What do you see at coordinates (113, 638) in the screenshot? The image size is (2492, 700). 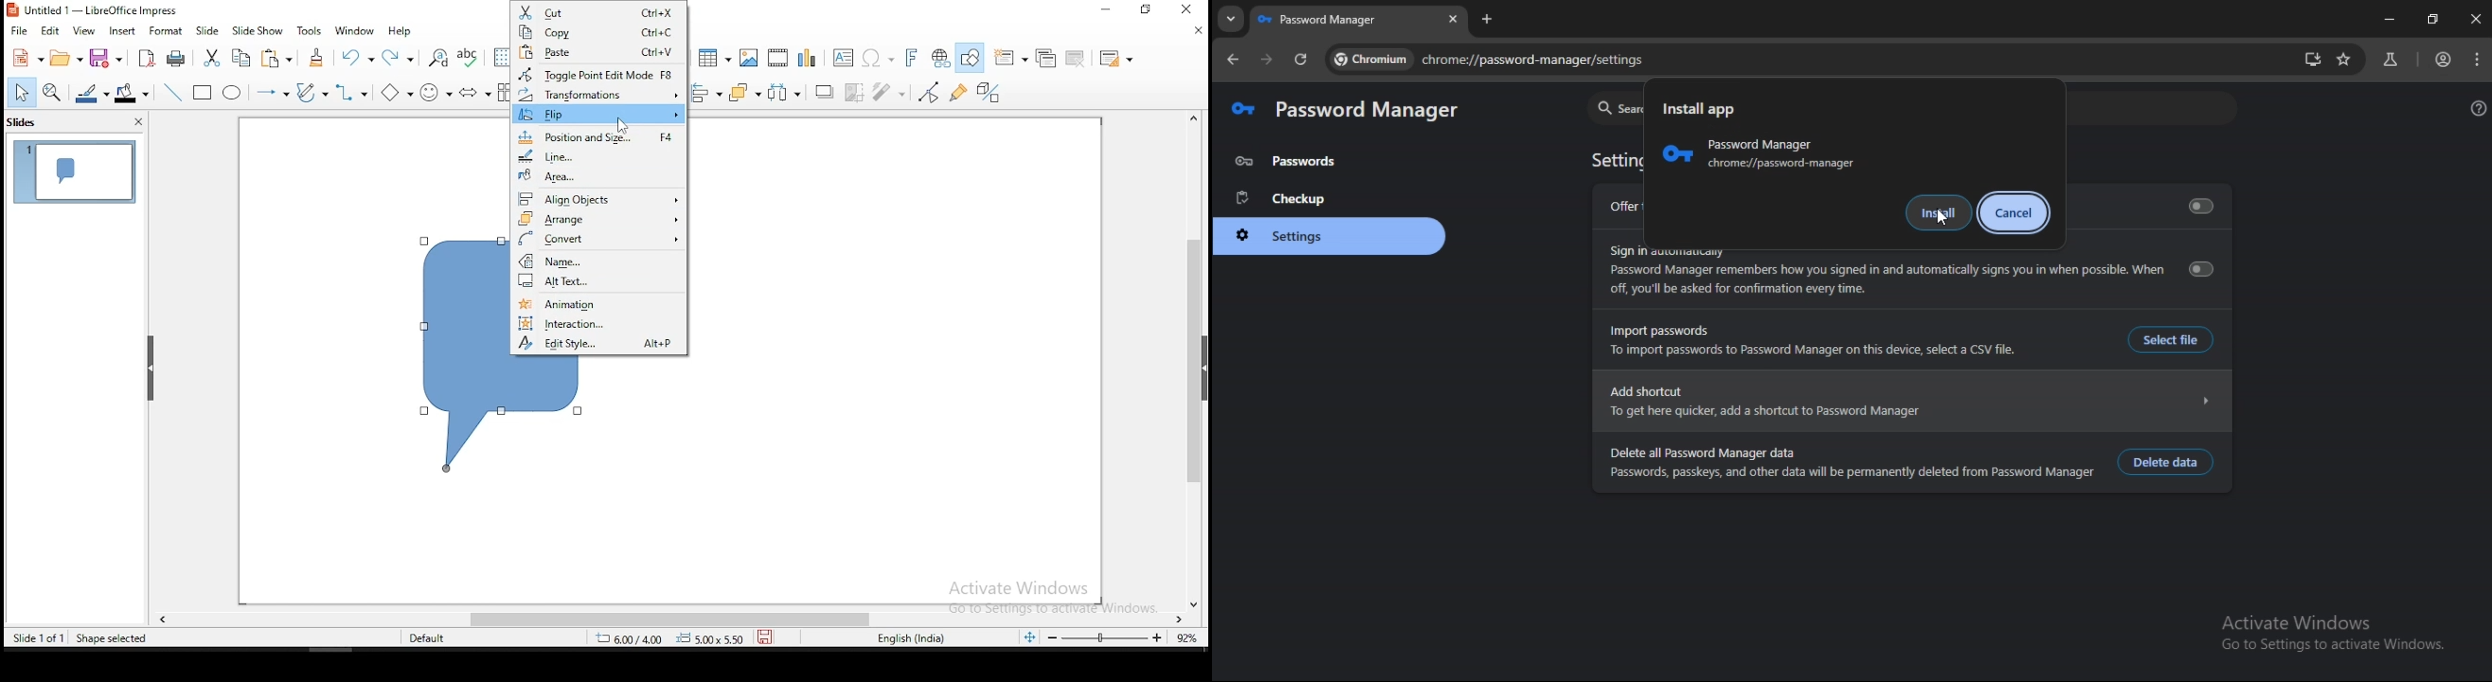 I see `shape seleted` at bounding box center [113, 638].